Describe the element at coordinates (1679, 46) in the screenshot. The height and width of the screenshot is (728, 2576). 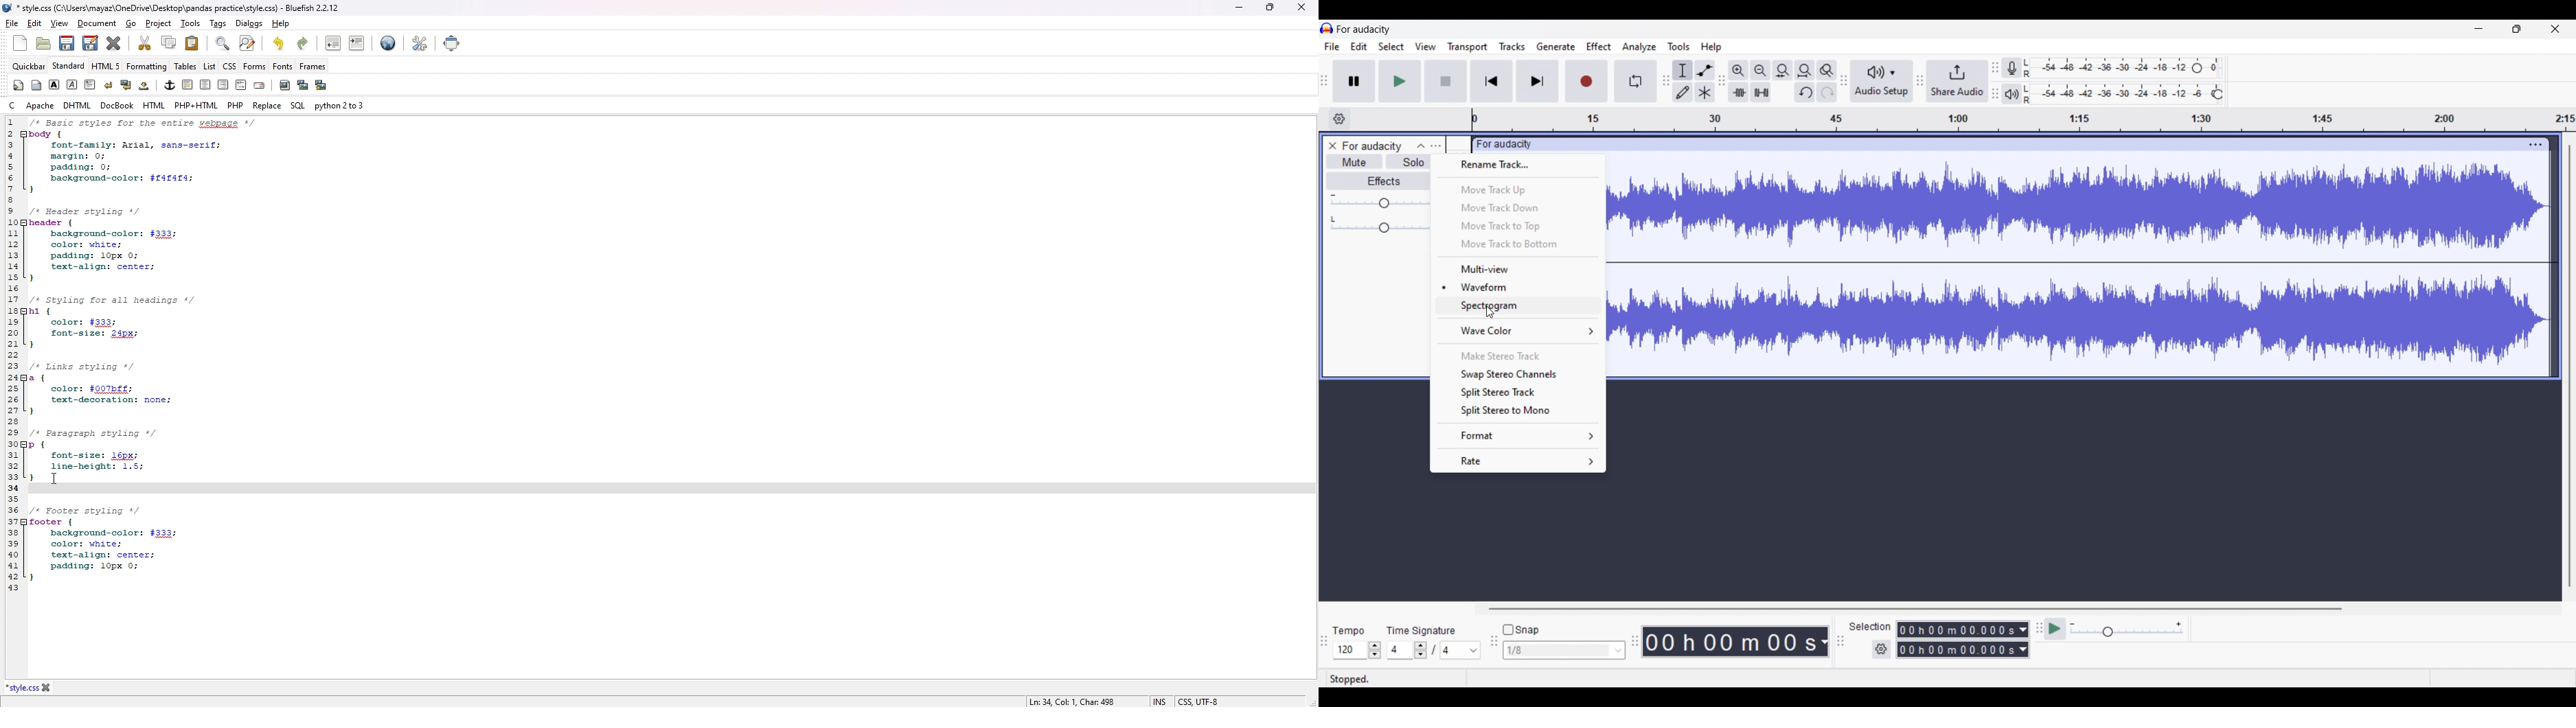
I see `Tools menu` at that location.